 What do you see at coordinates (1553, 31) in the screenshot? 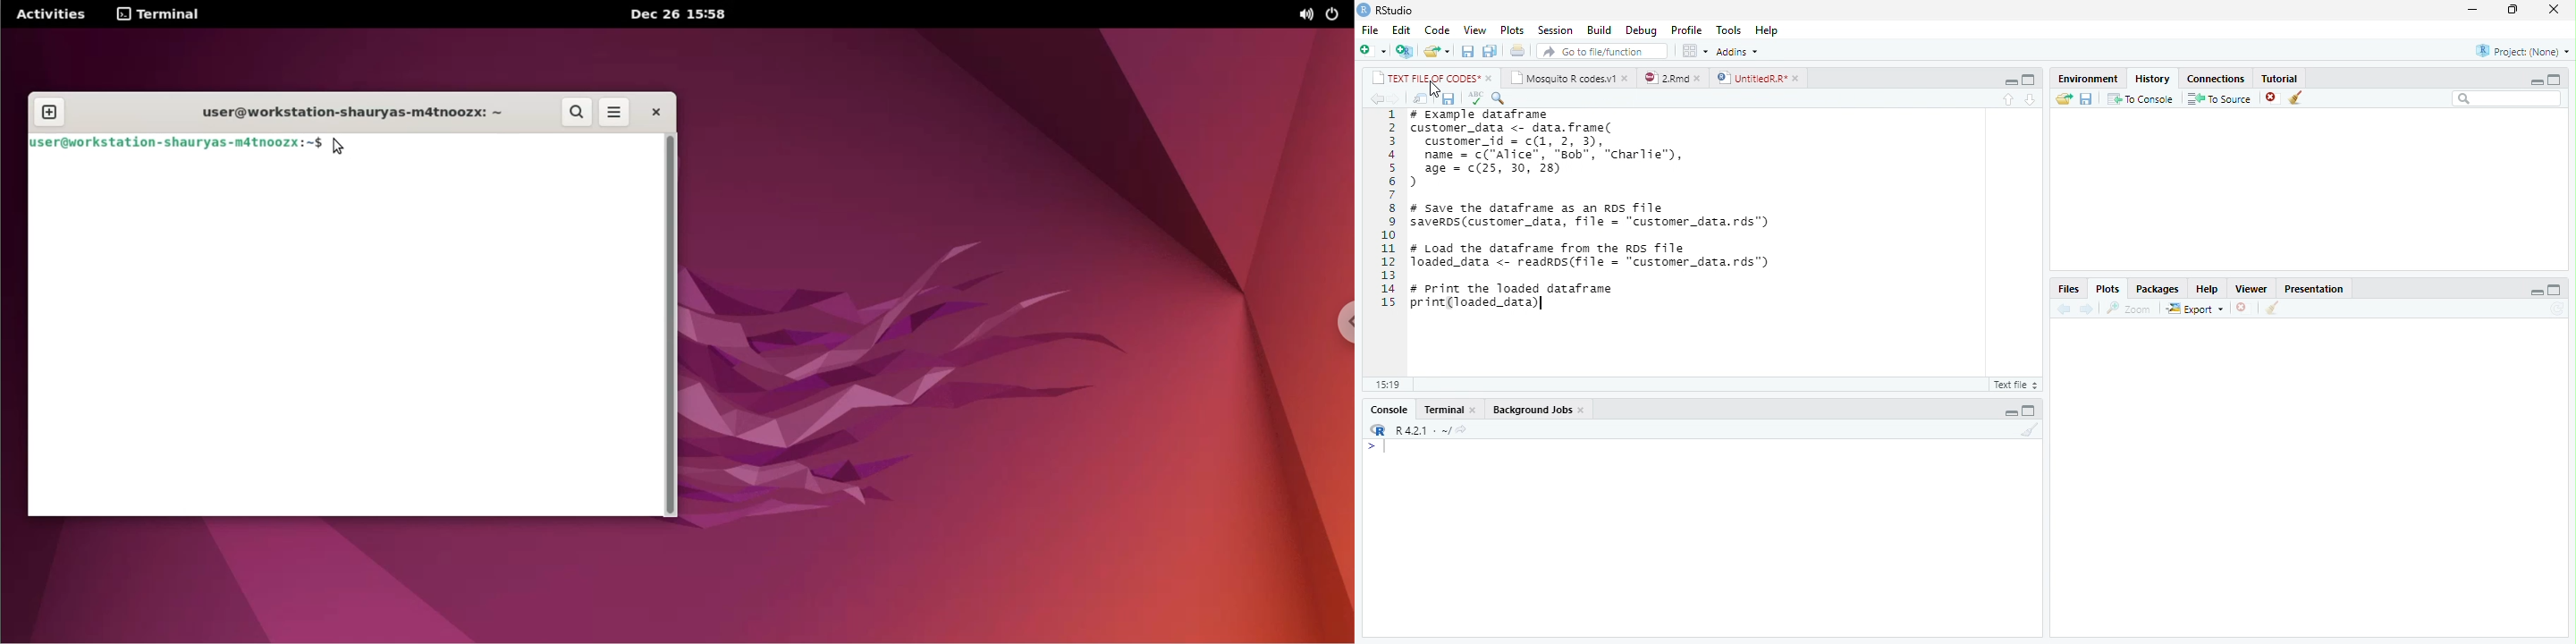
I see `Session` at bounding box center [1553, 31].